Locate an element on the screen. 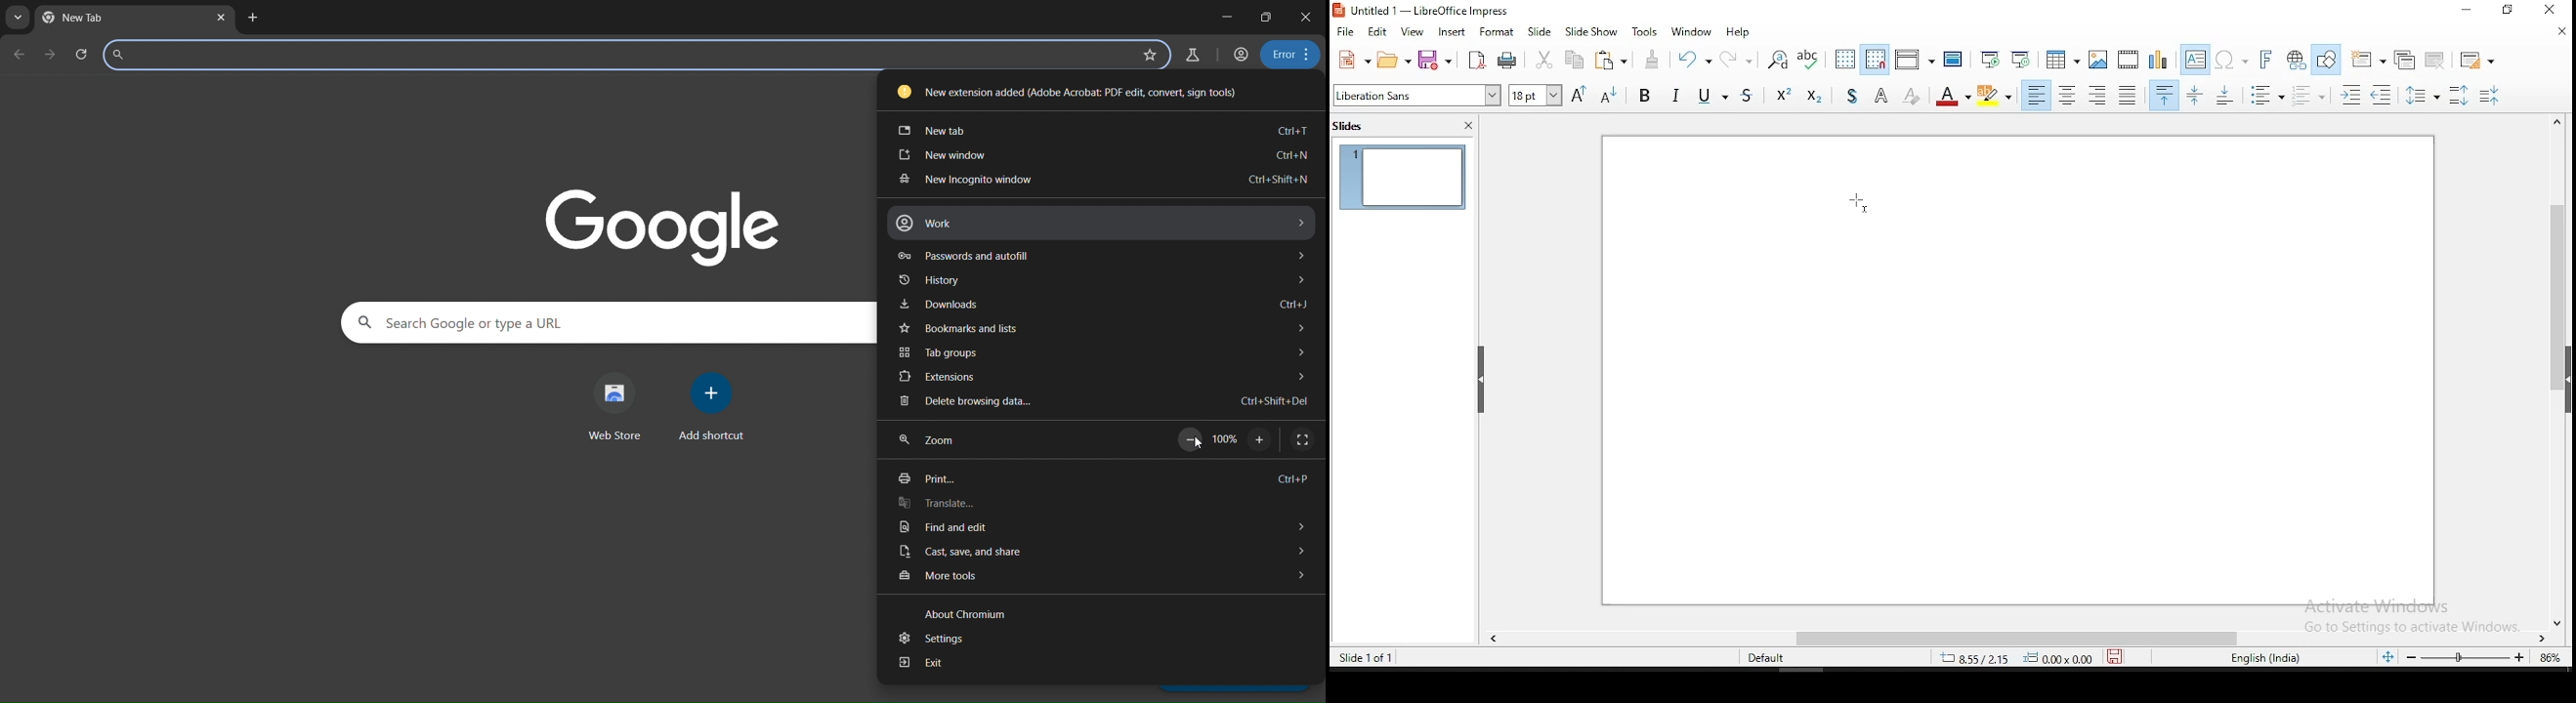  master slide is located at coordinates (1955, 62).